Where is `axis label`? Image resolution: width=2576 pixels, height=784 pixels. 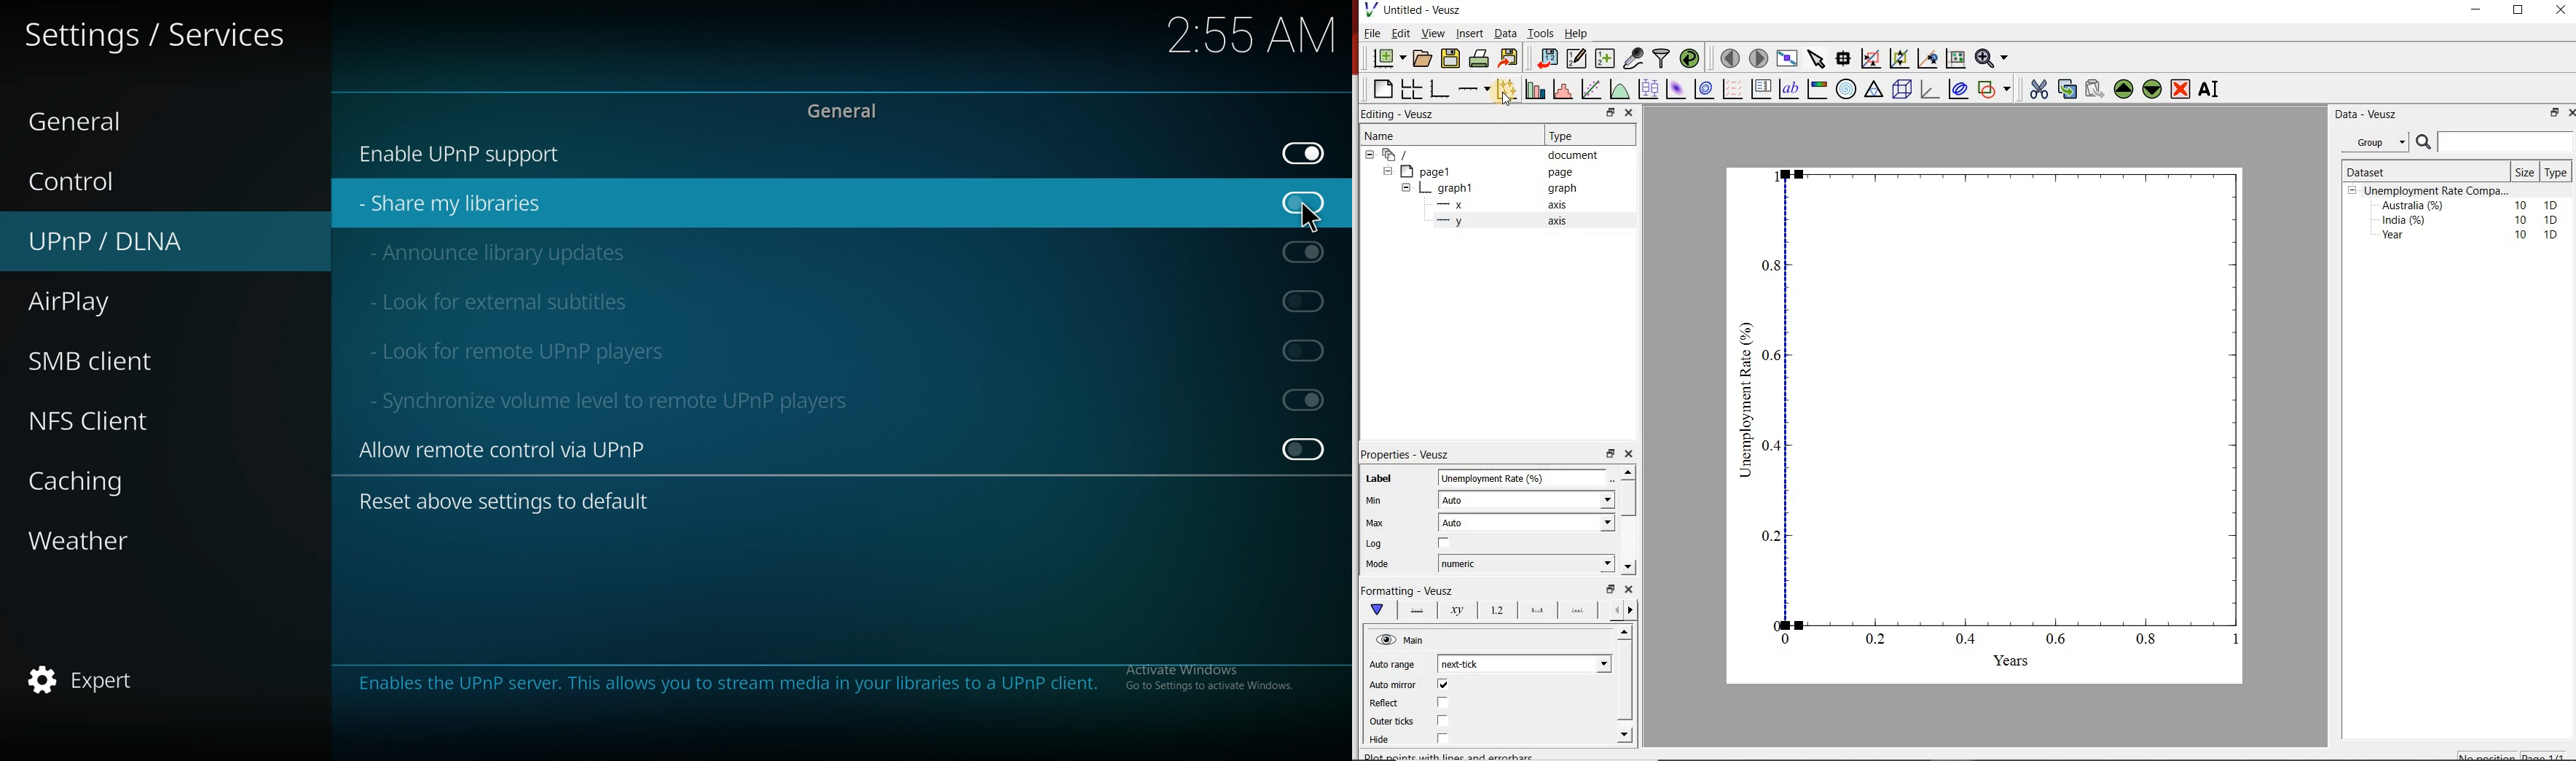 axis label is located at coordinates (1456, 611).